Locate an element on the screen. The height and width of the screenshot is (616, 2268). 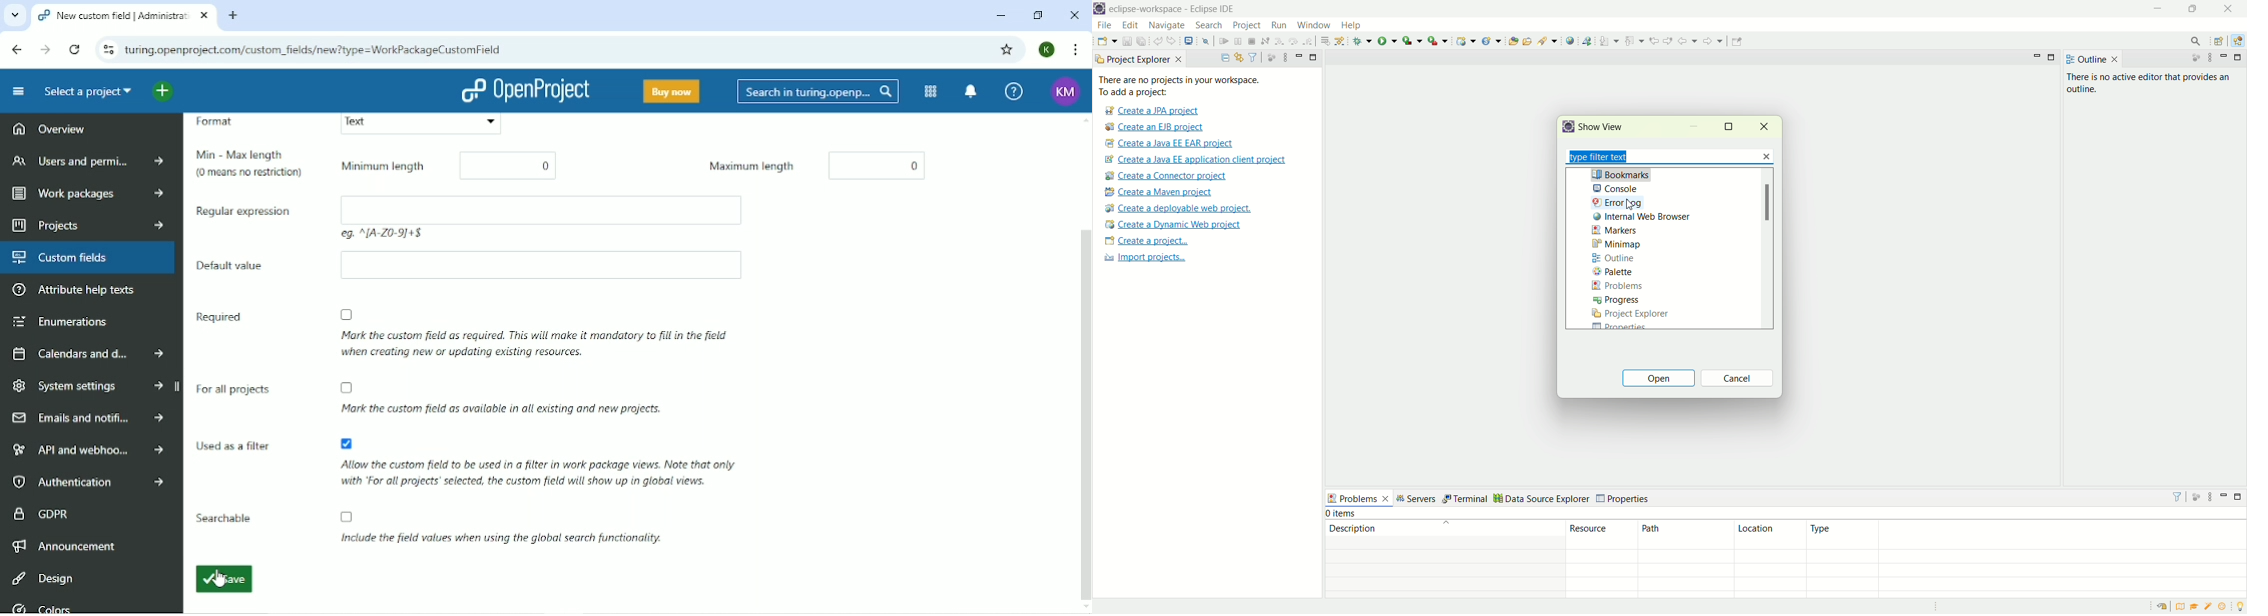
close is located at coordinates (1766, 128).